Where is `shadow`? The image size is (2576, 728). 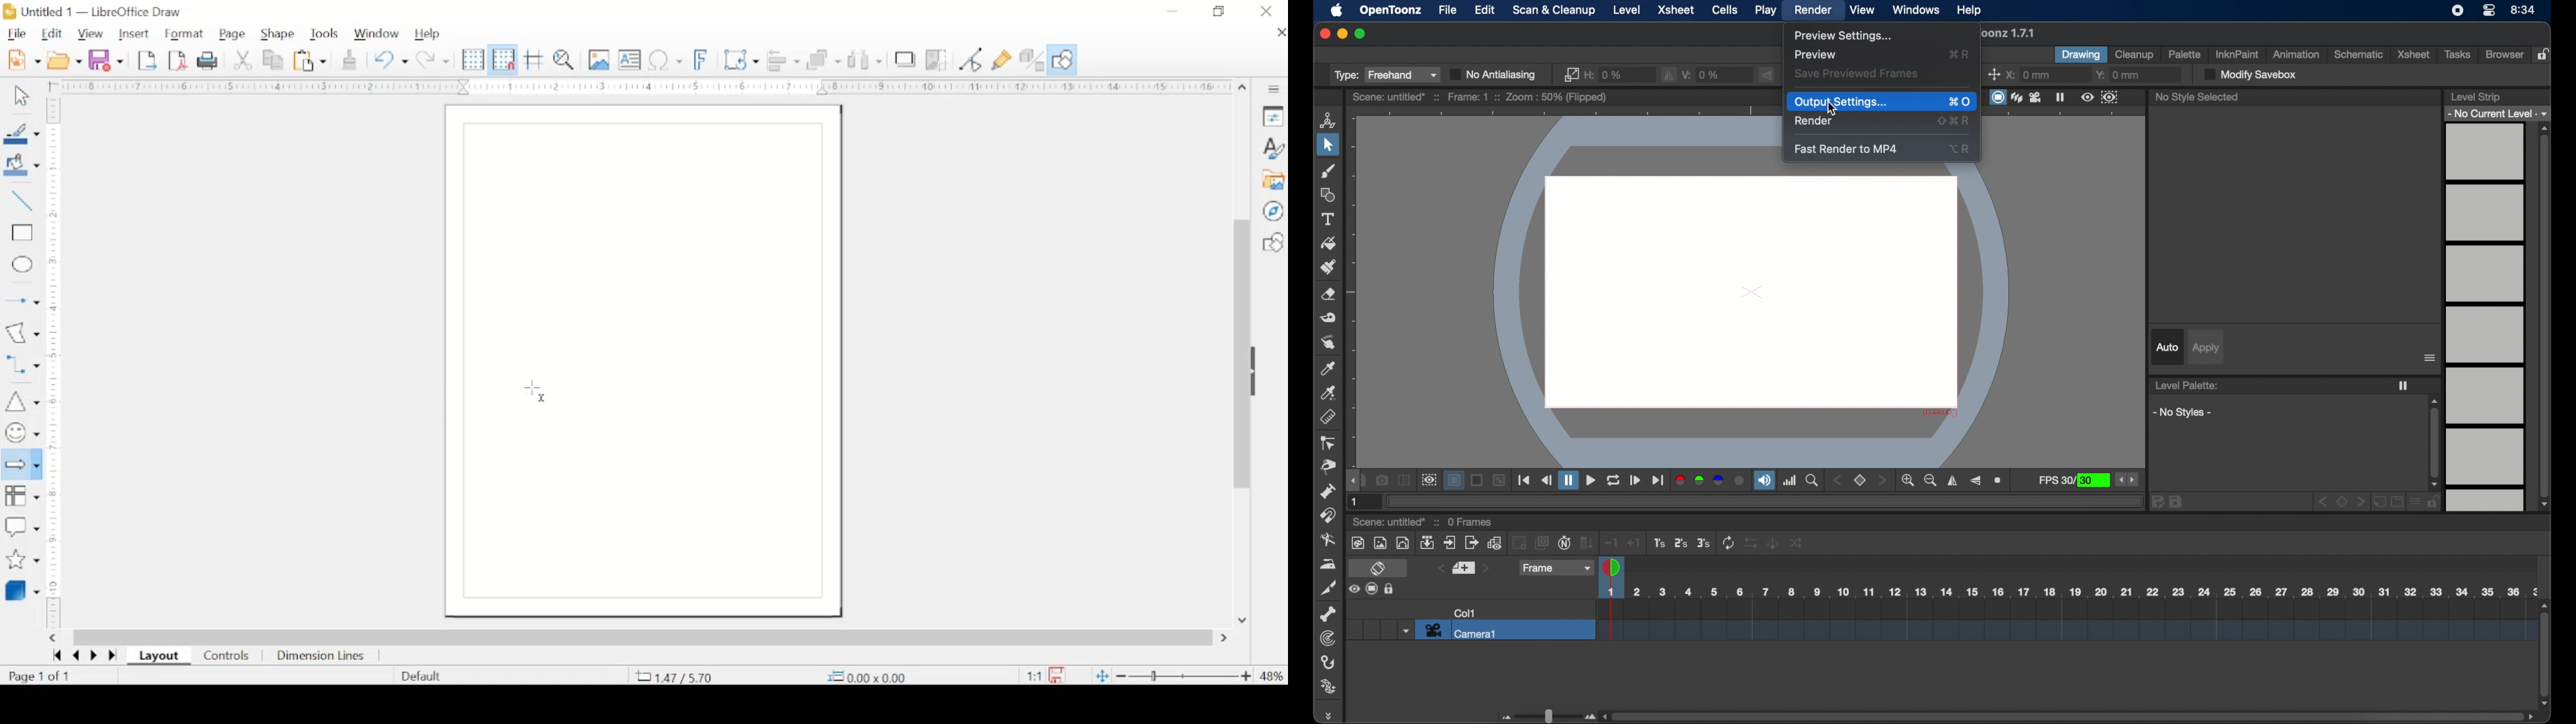 shadow is located at coordinates (905, 58).